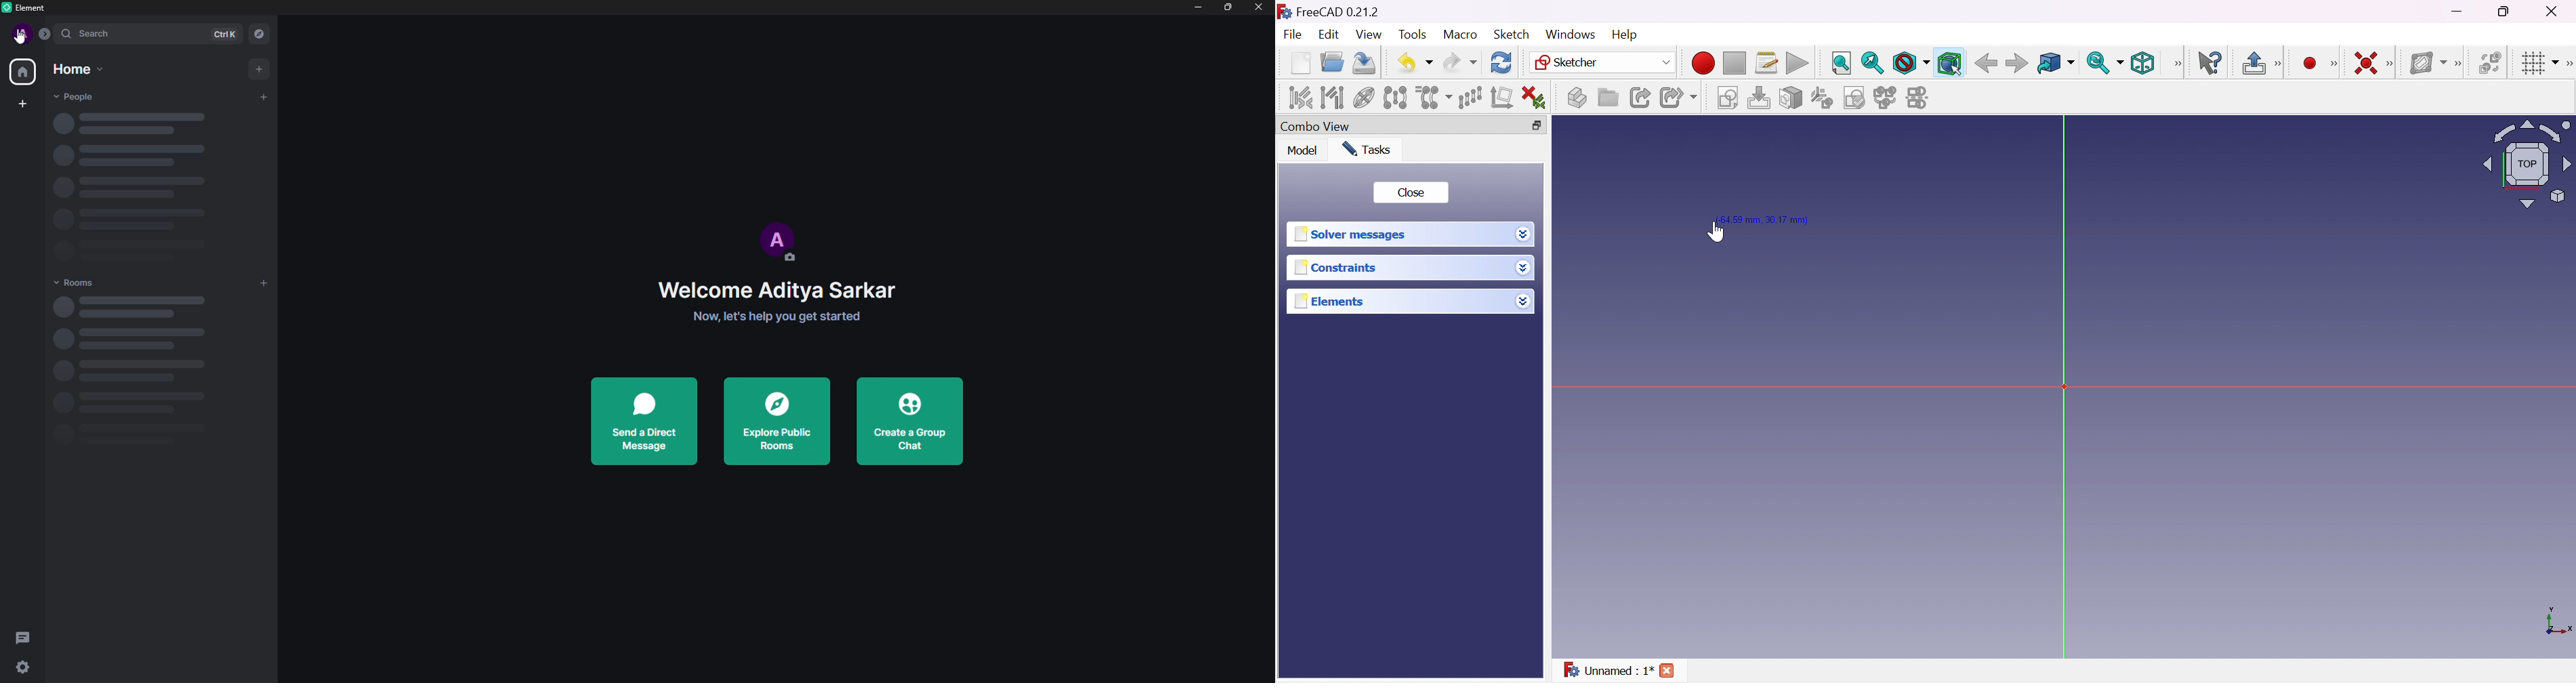 The width and height of the screenshot is (2576, 700). I want to click on New, so click(1300, 63).